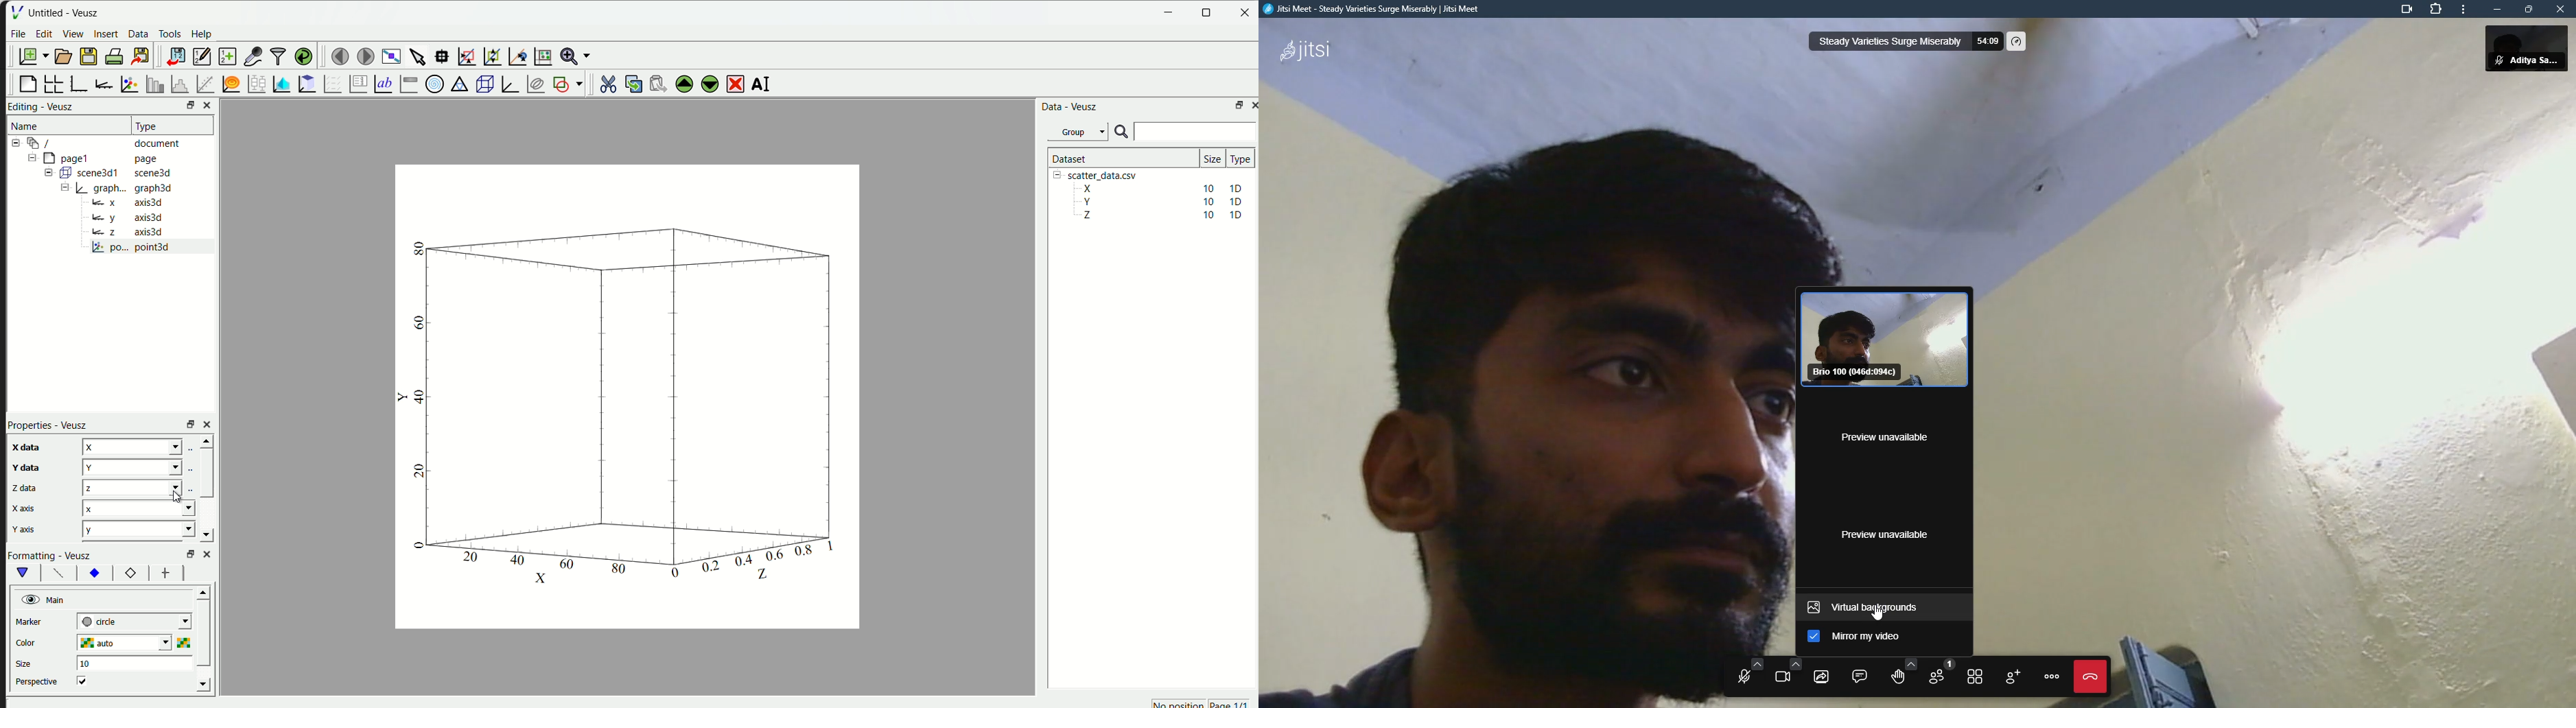 The image size is (2576, 728). Describe the element at coordinates (490, 57) in the screenshot. I see `zoom out graph axes` at that location.